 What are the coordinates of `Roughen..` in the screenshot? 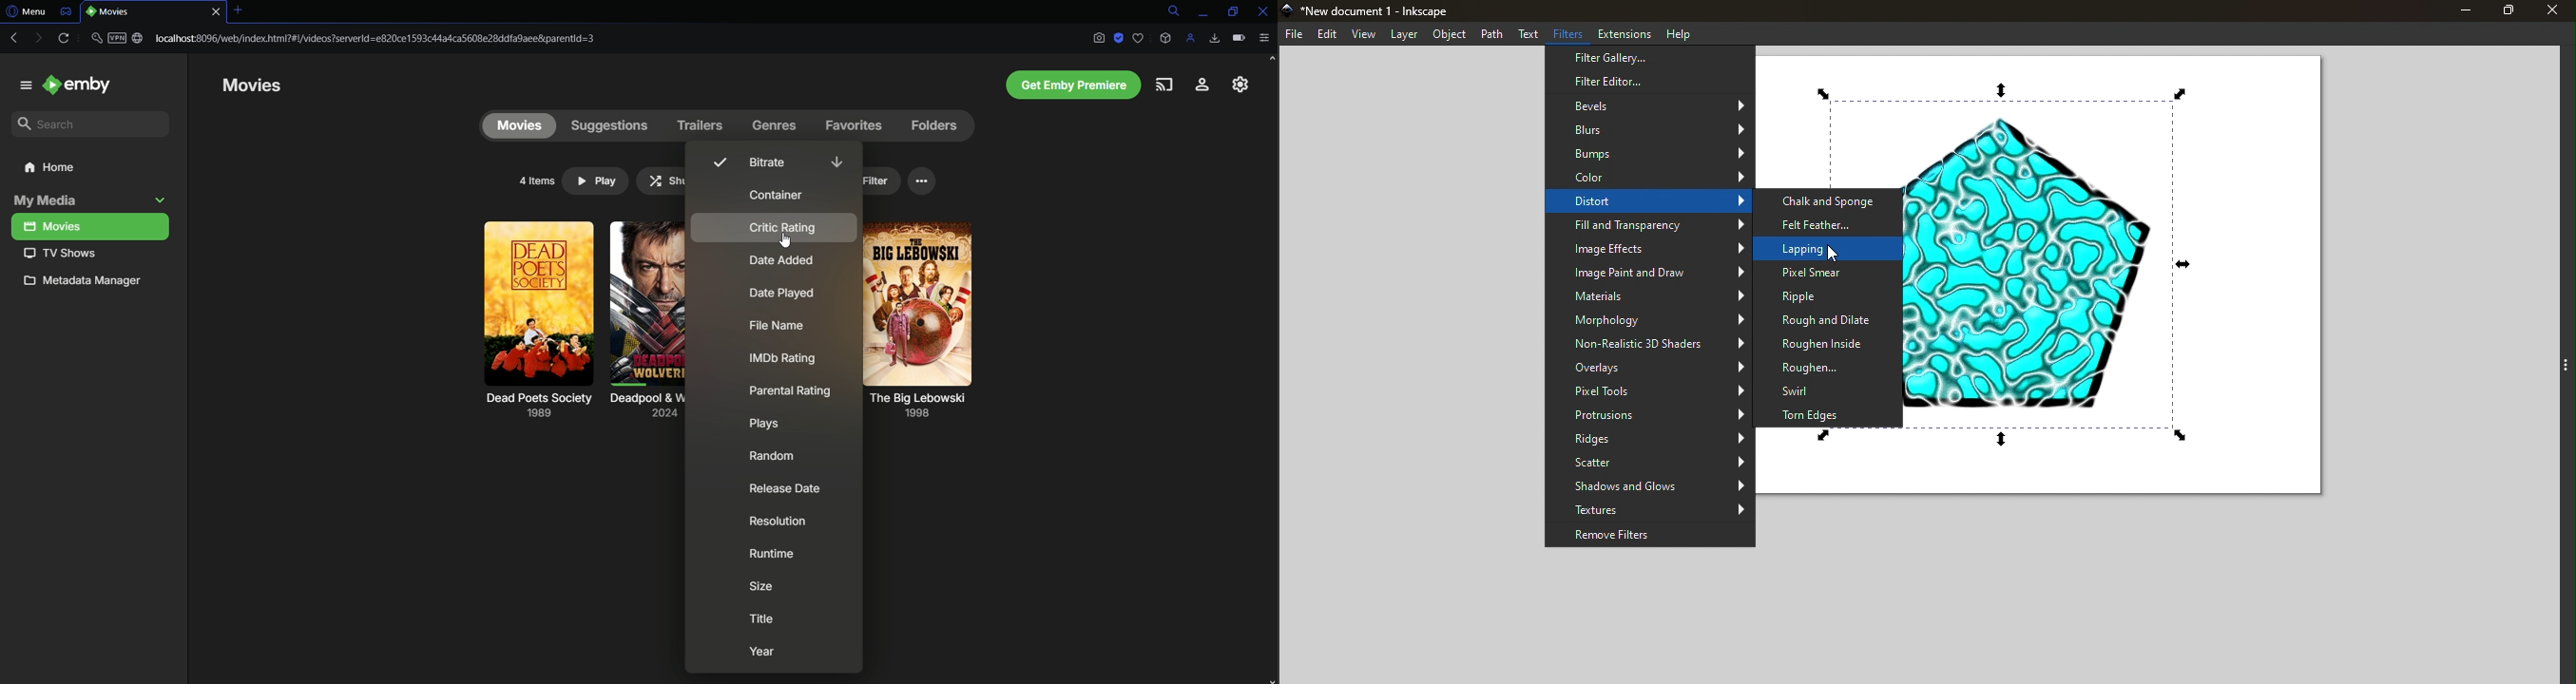 It's located at (1828, 367).